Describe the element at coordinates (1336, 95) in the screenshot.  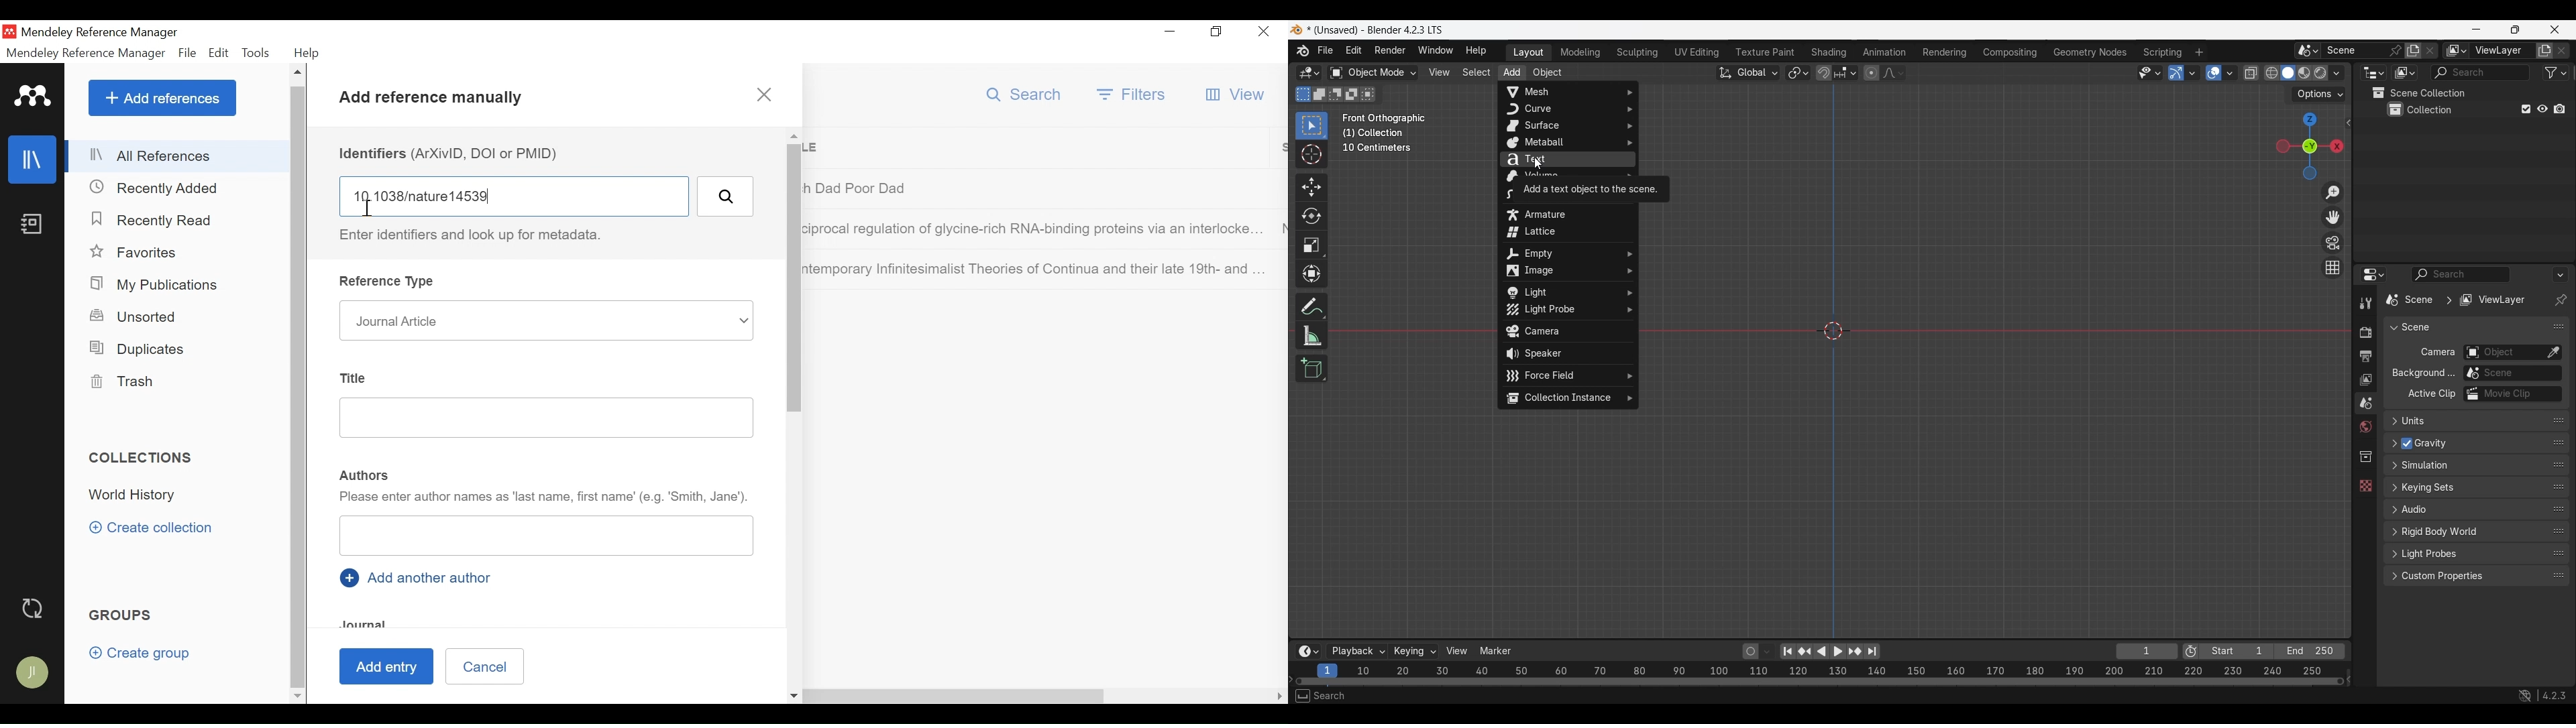
I see `Subtract existing selection` at that location.